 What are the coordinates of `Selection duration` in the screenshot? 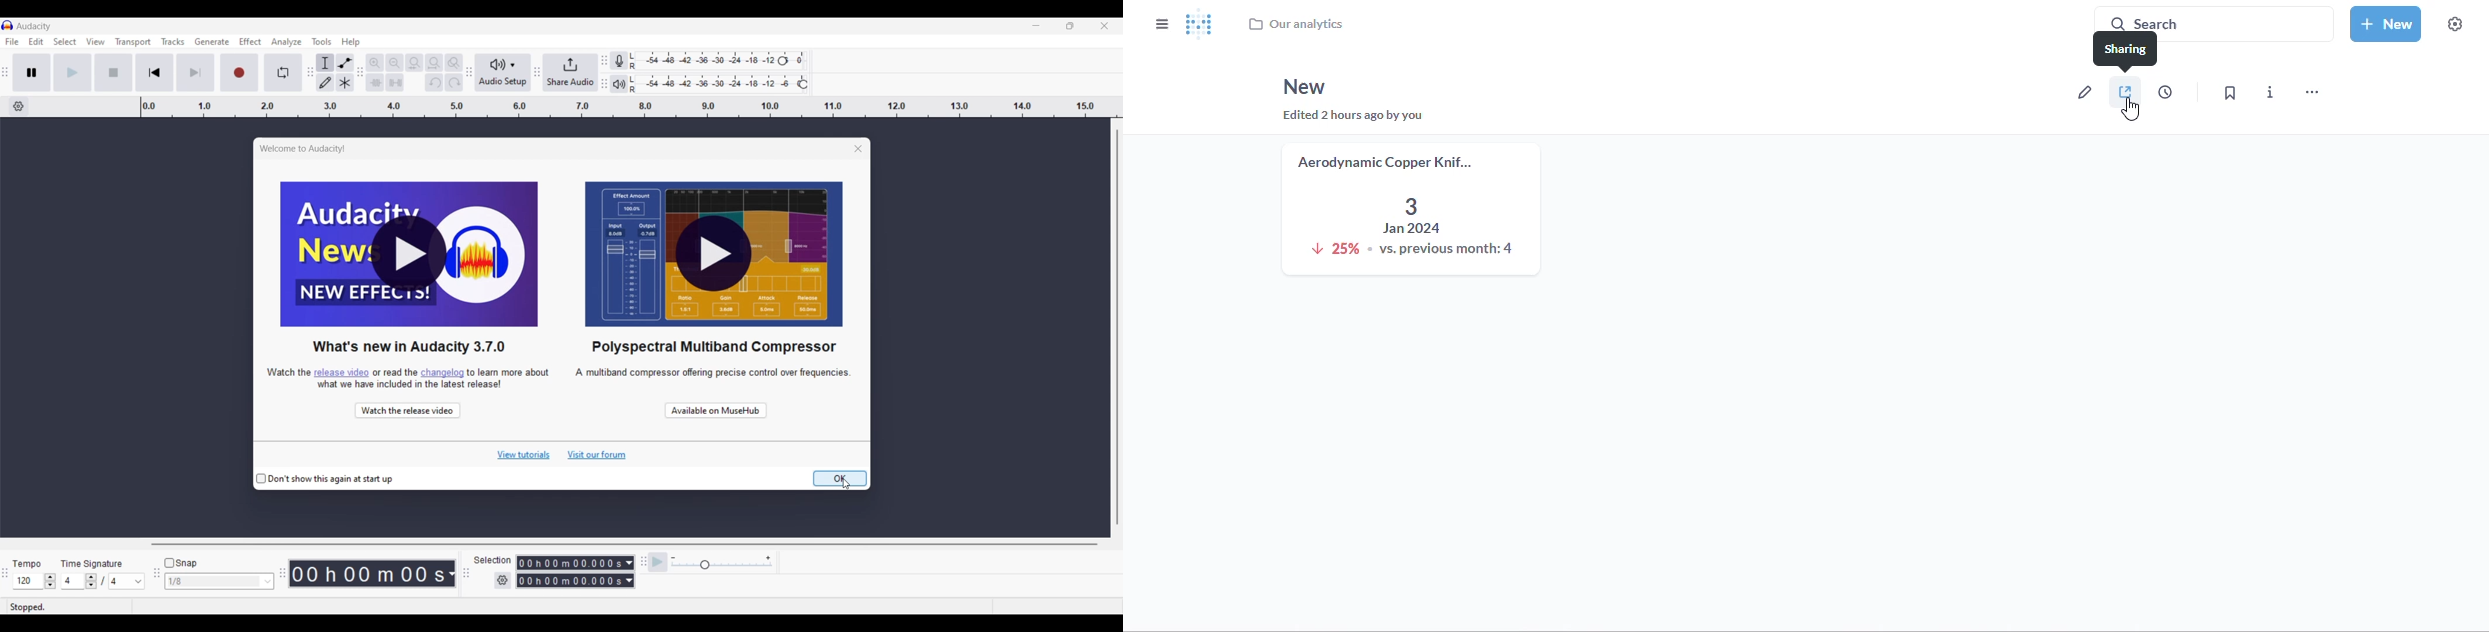 It's located at (571, 572).